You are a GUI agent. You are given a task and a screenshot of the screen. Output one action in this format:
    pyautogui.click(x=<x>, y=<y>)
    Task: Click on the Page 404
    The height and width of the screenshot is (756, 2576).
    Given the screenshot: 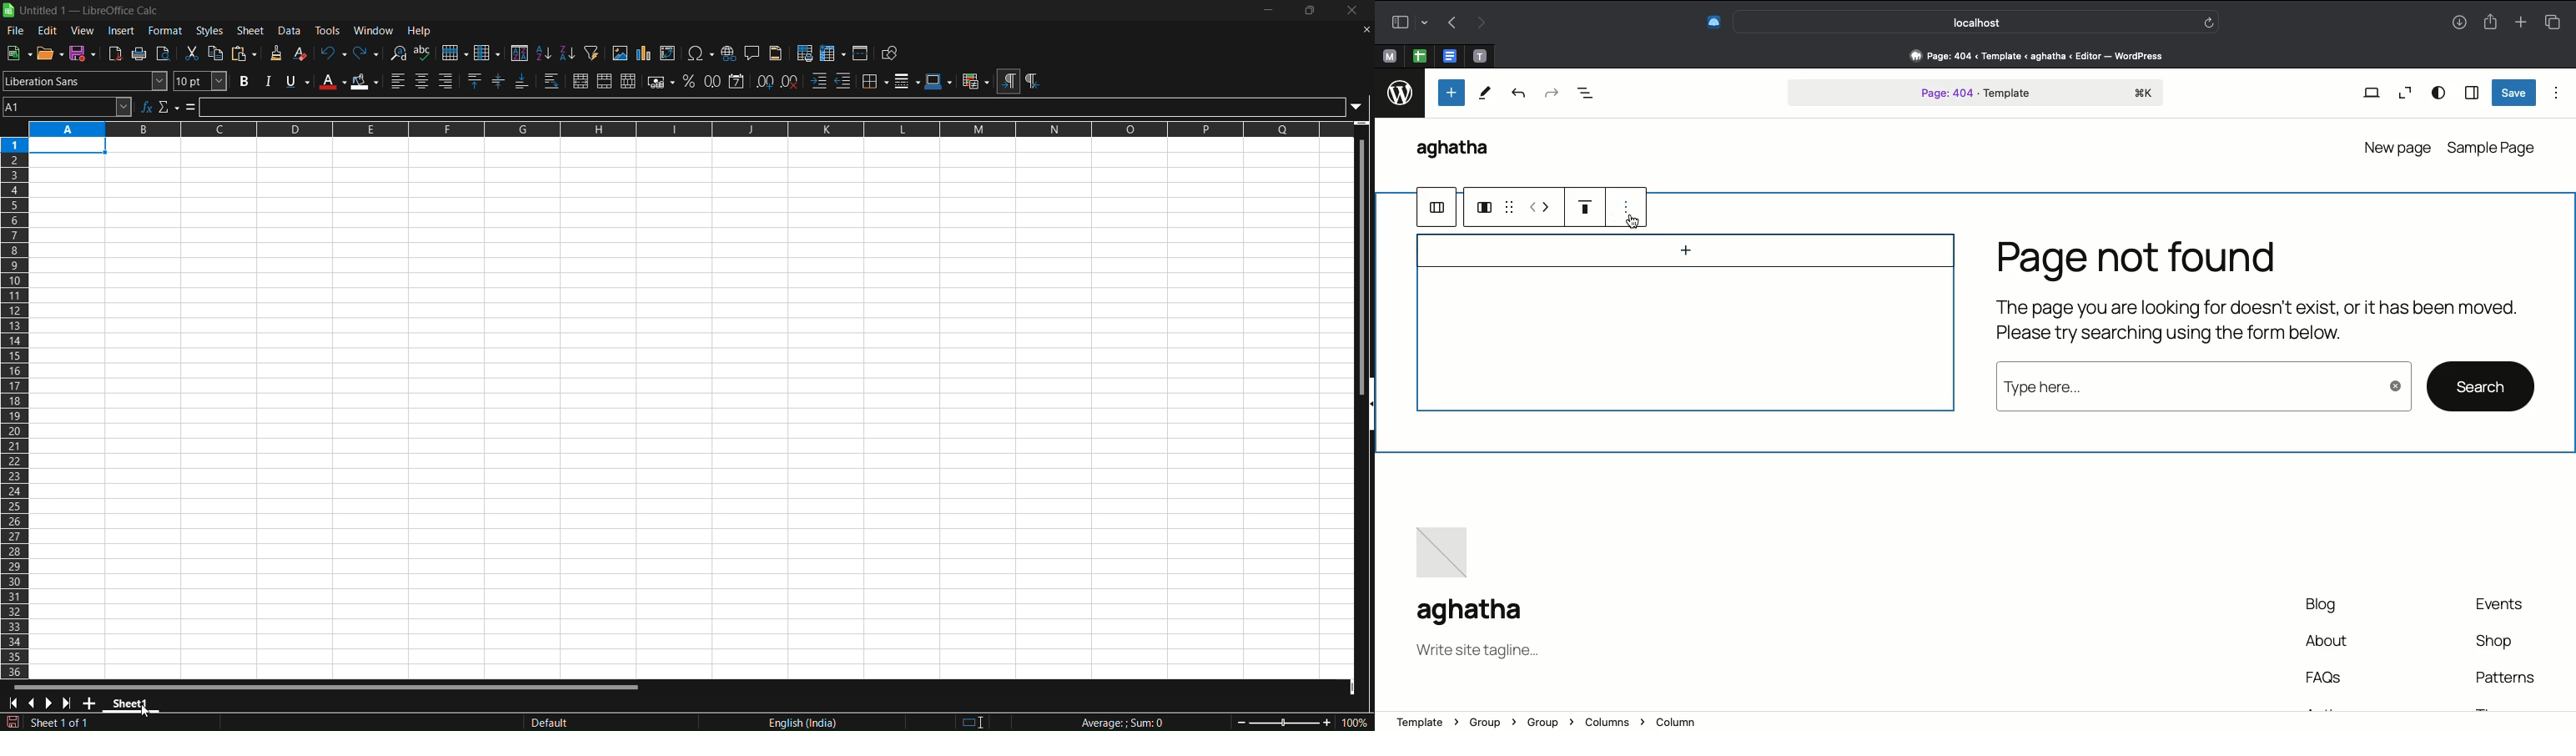 What is the action you would take?
    pyautogui.click(x=1976, y=94)
    